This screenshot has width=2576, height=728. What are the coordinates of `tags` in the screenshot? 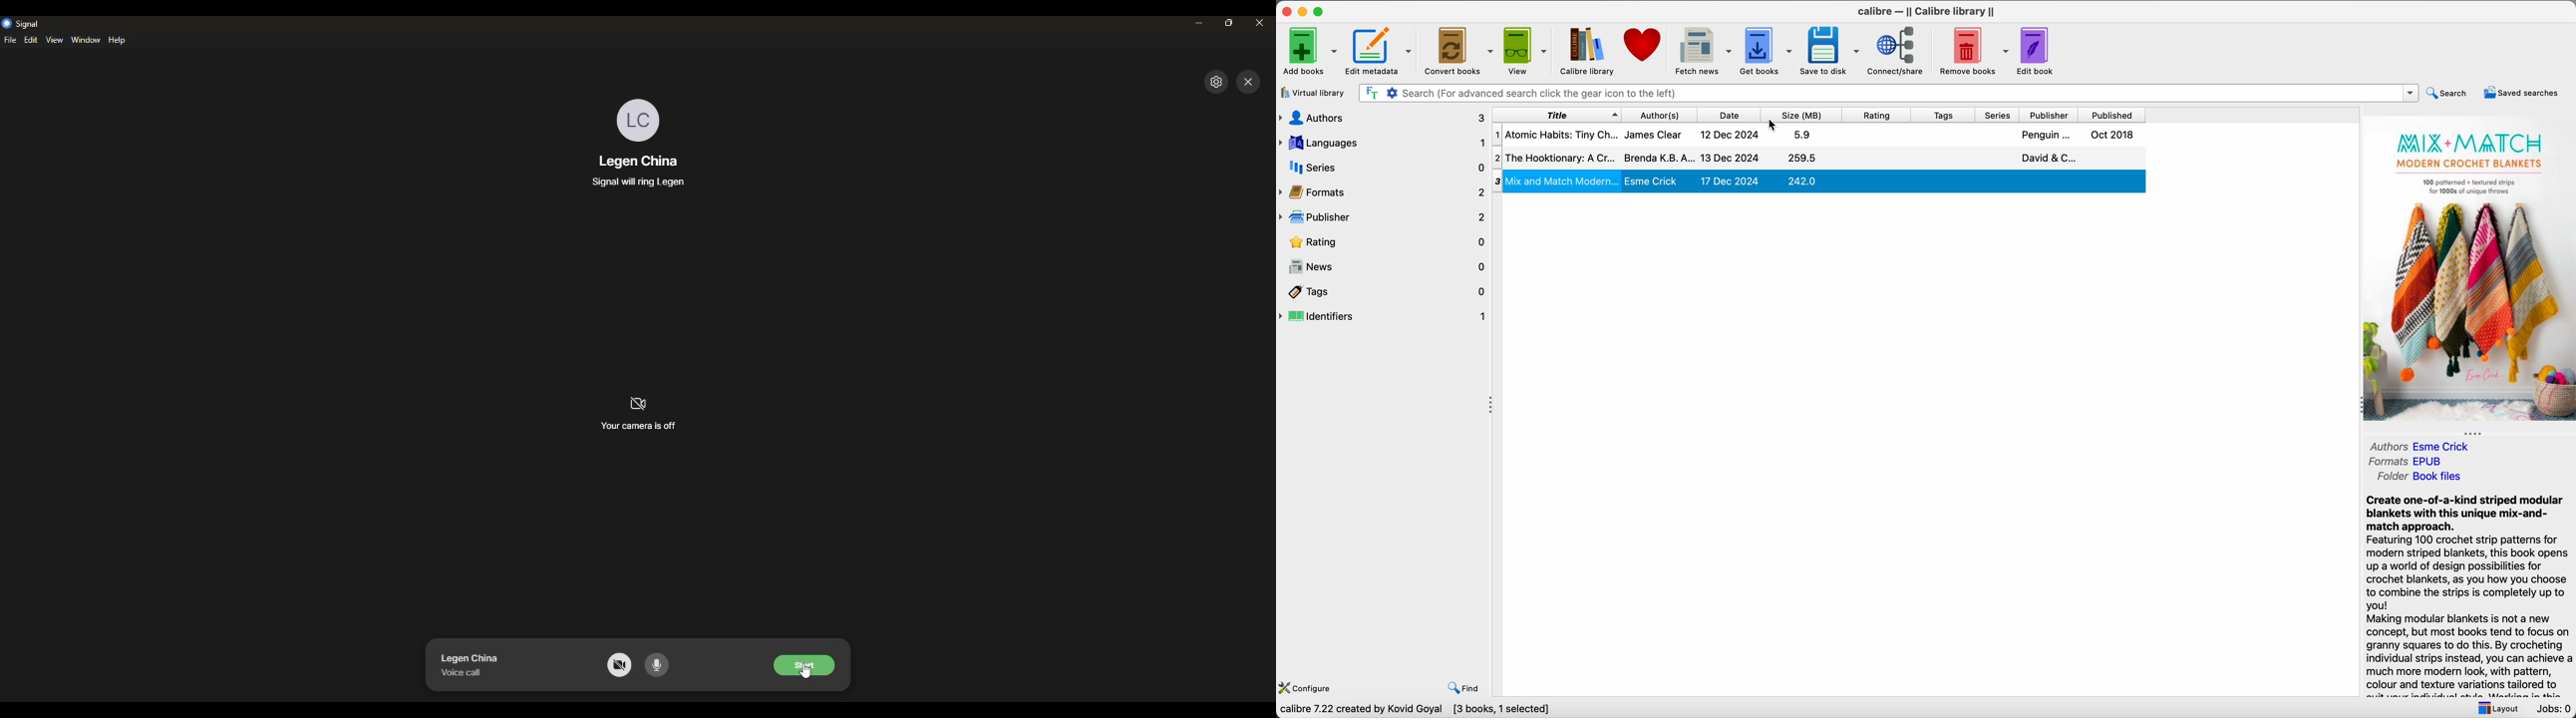 It's located at (1946, 115).